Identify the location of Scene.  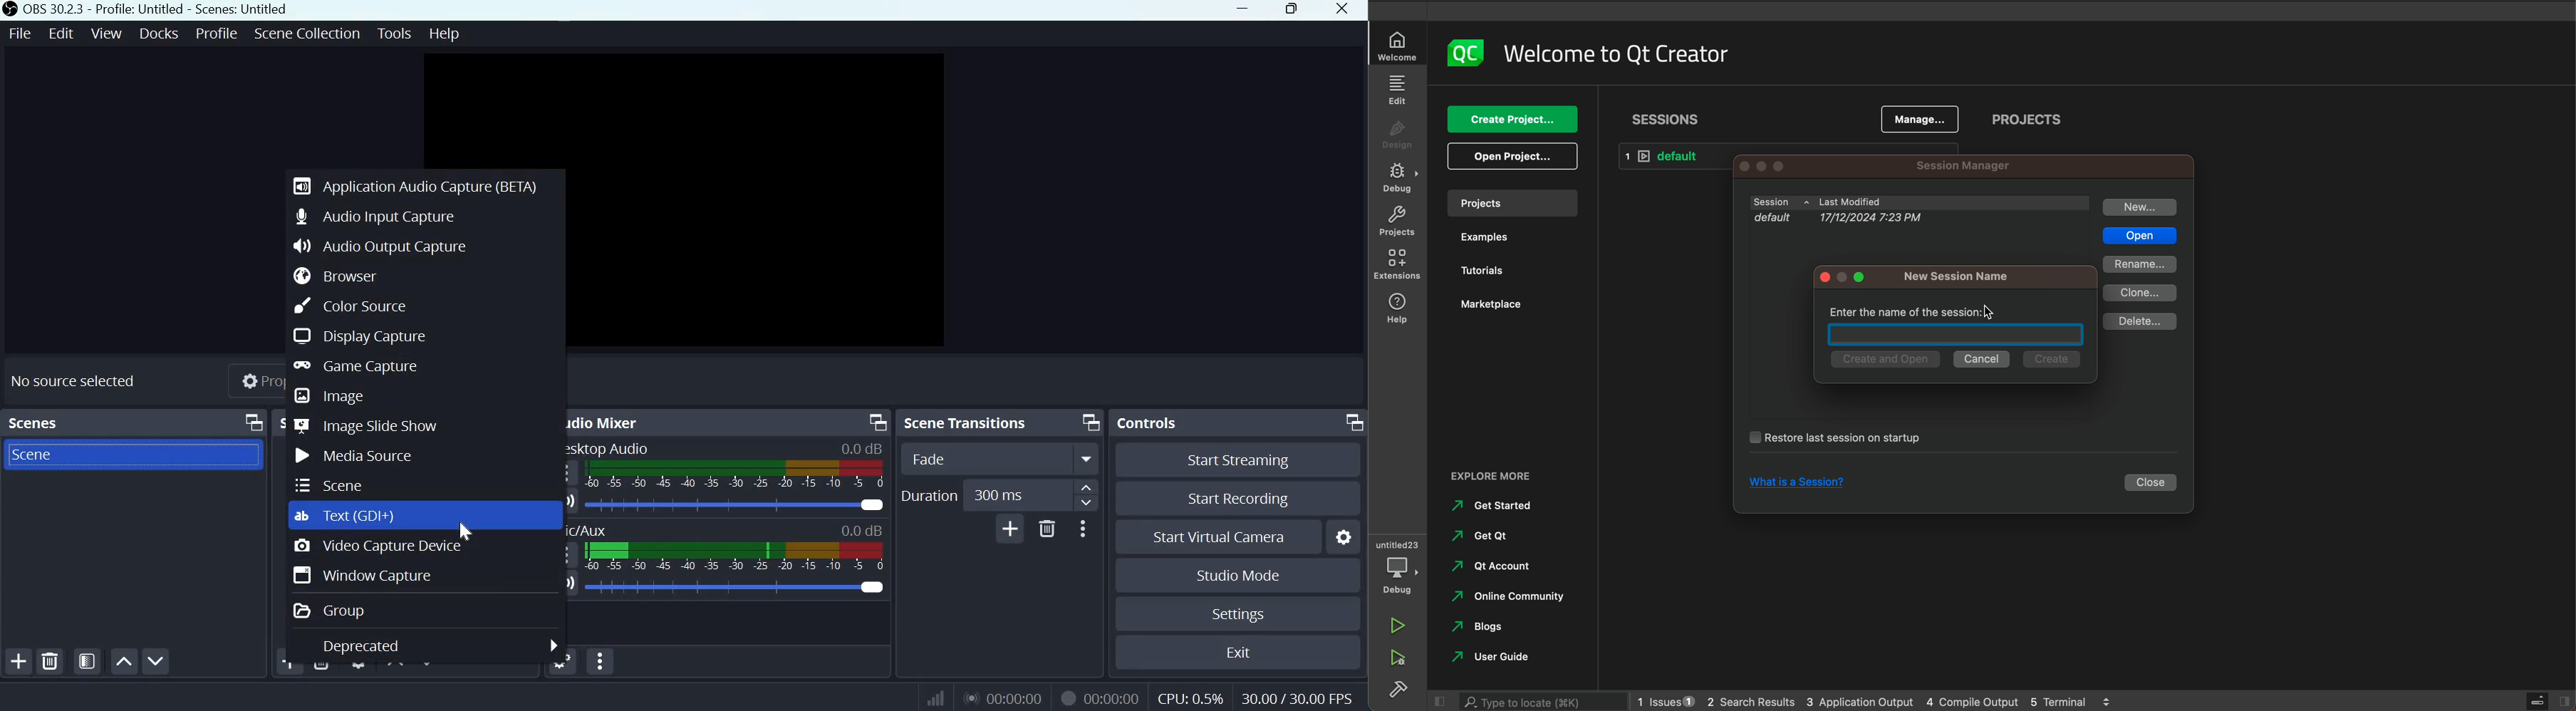
(333, 484).